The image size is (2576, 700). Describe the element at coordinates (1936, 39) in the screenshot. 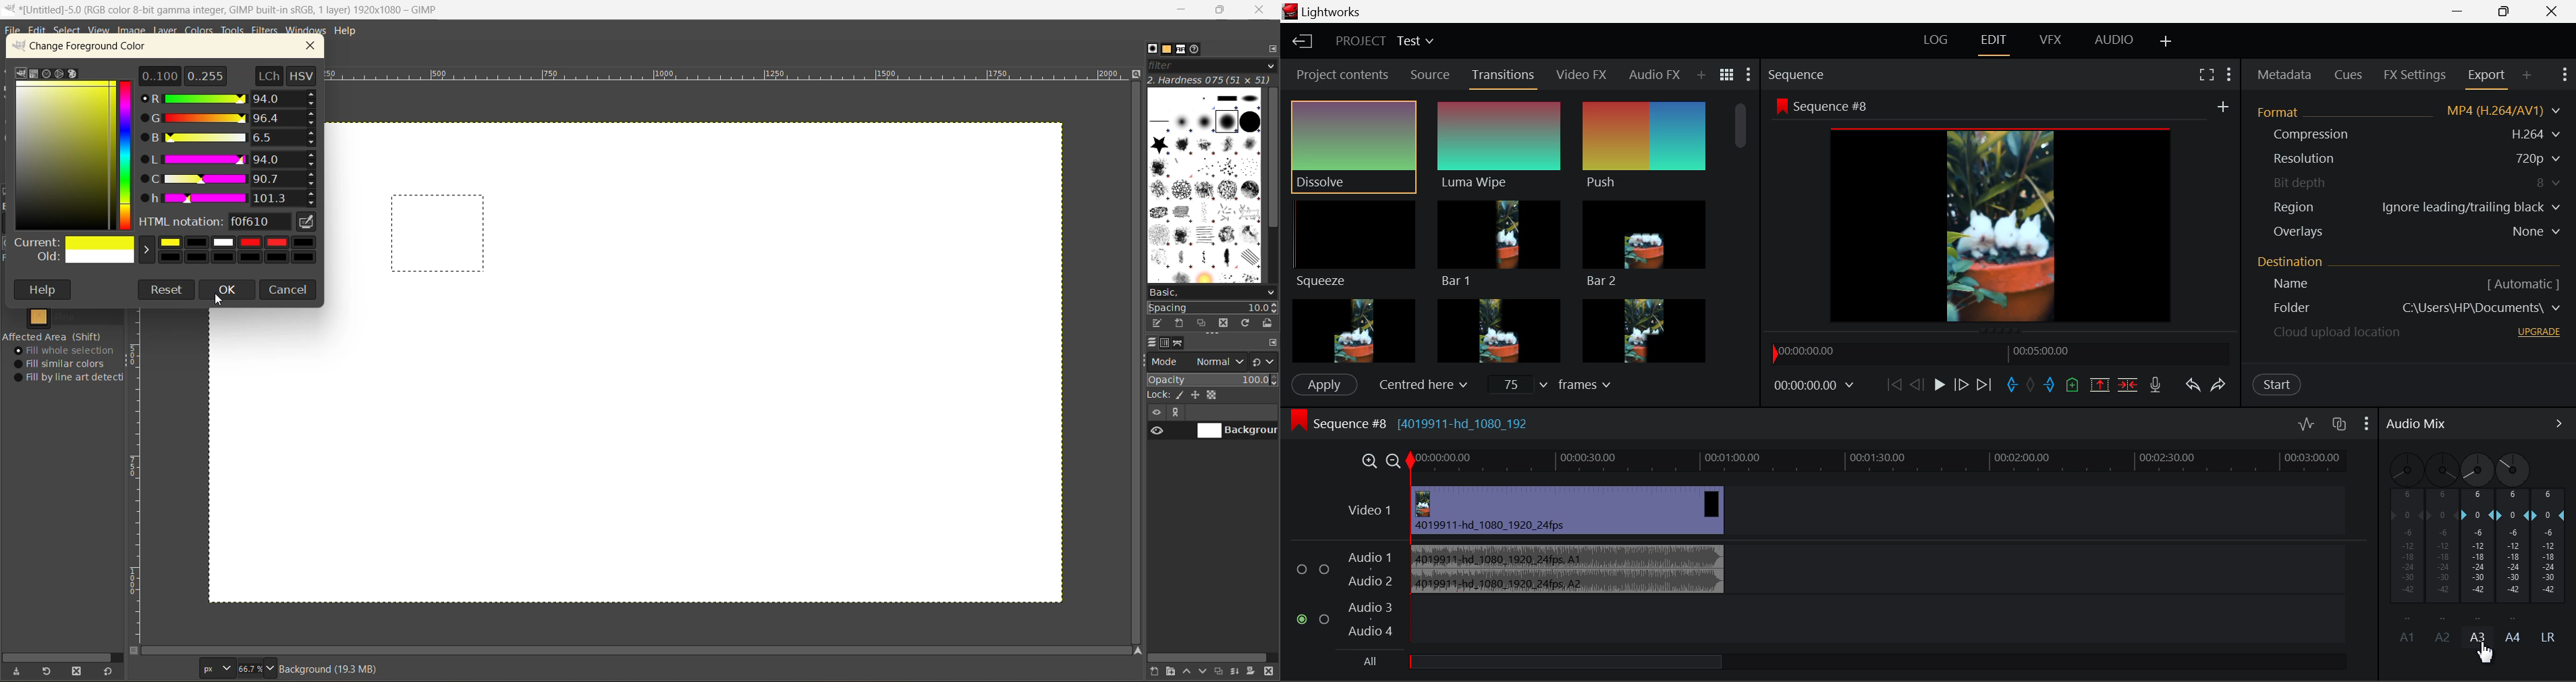

I see `LOG Layout` at that location.